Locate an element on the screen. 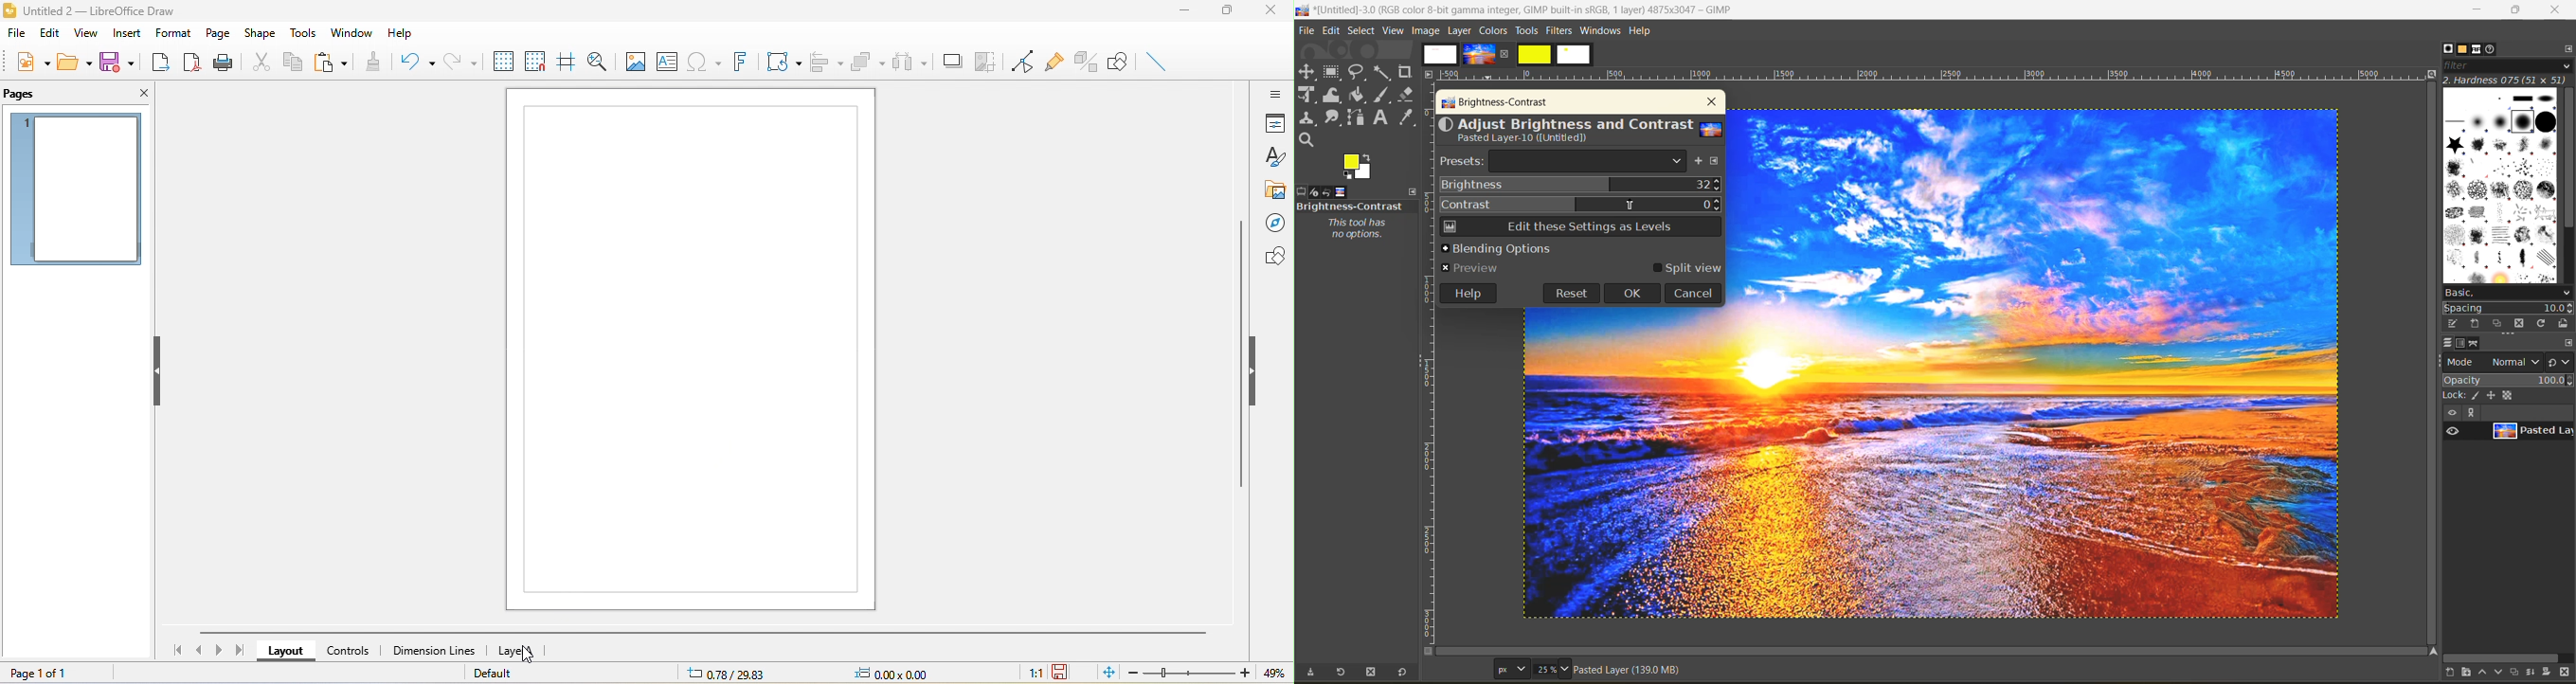 This screenshot has width=2576, height=700. image is located at coordinates (635, 63).